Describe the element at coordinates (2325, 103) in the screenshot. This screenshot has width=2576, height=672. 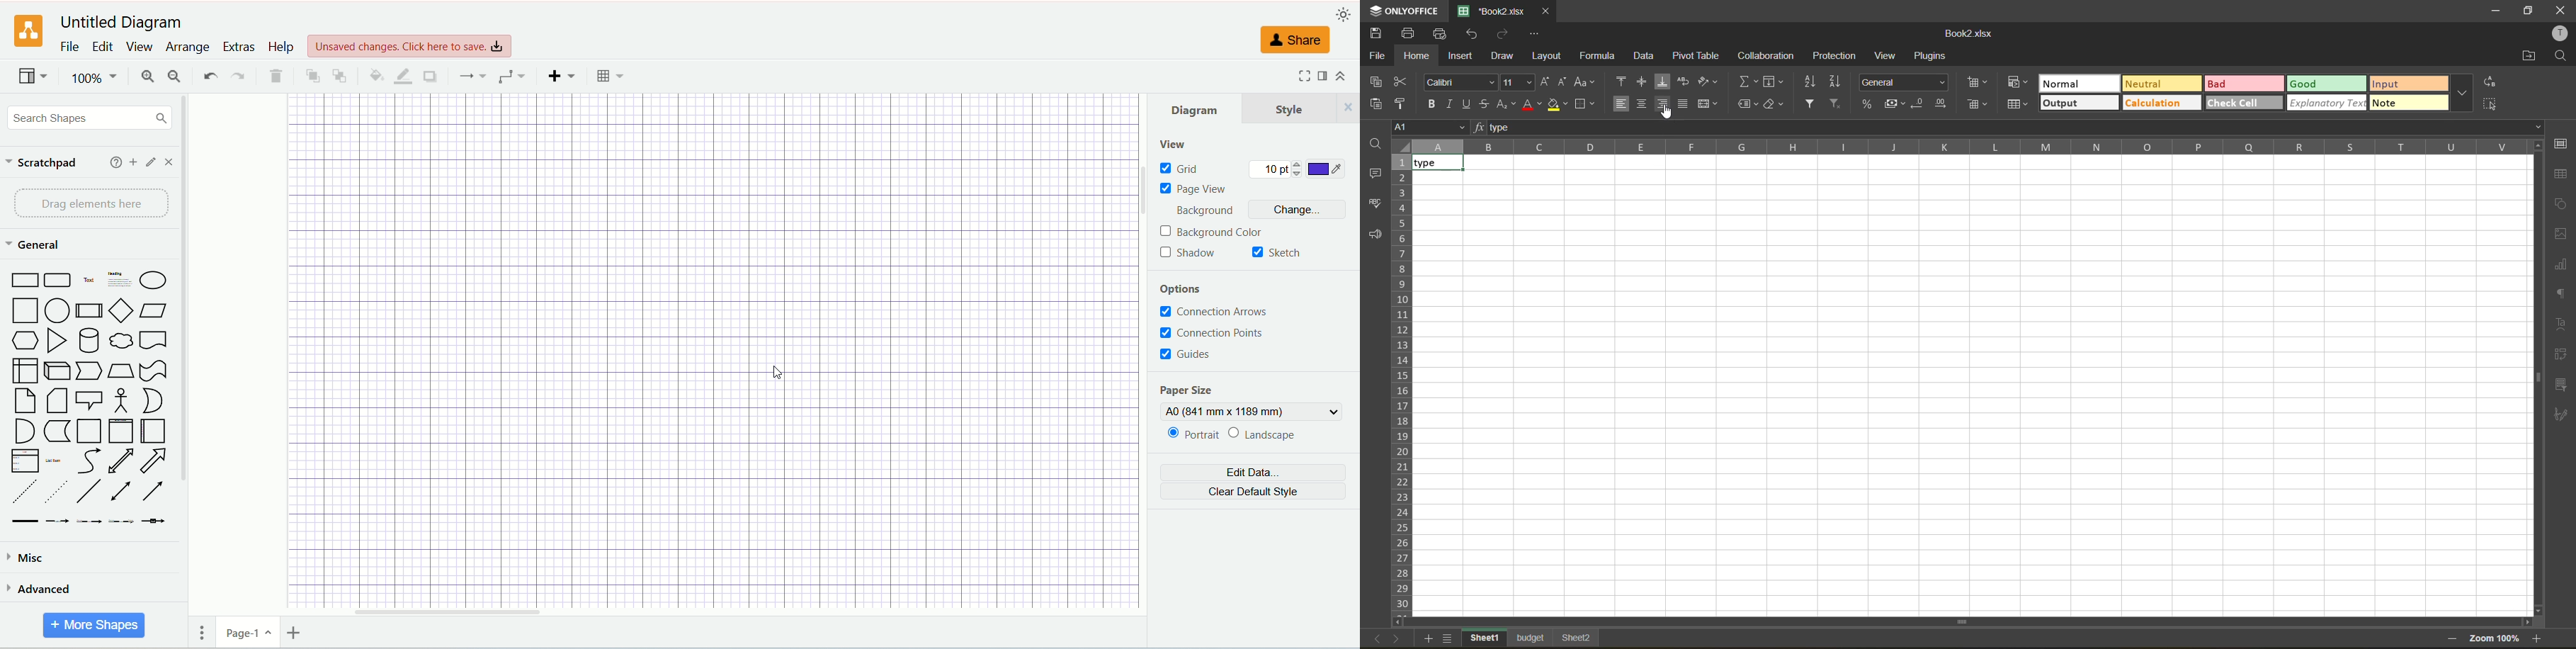
I see `explanatory text` at that location.